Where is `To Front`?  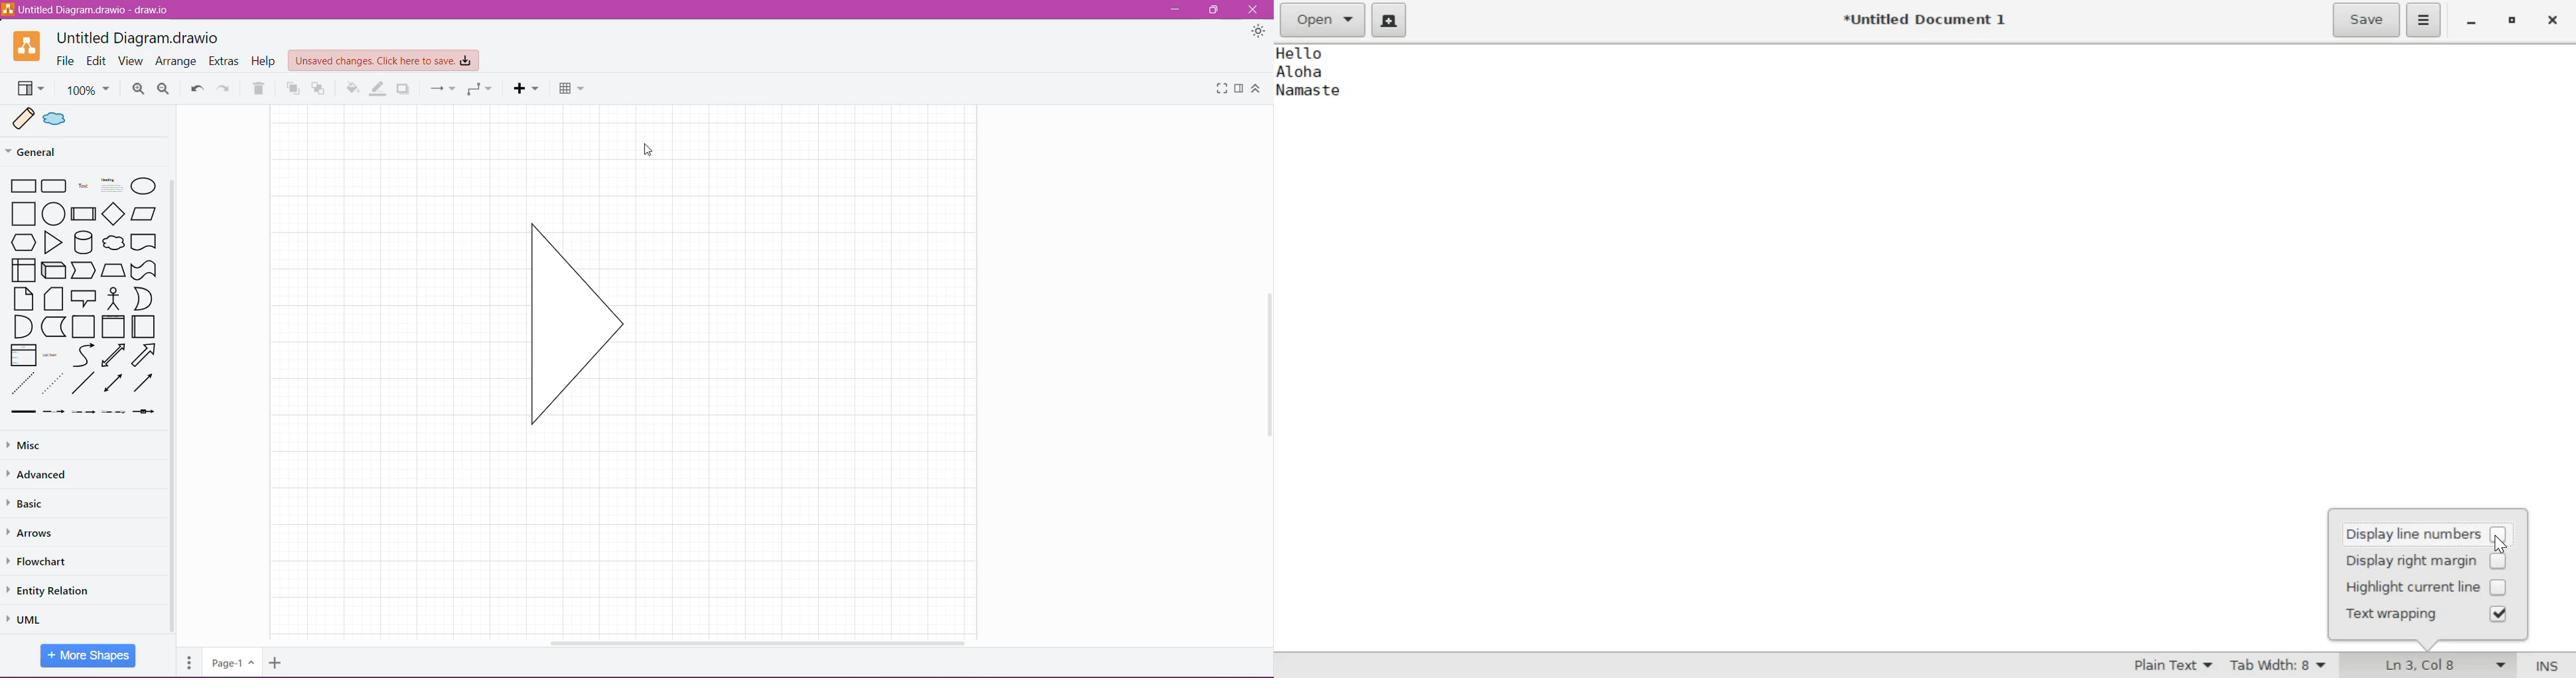 To Front is located at coordinates (291, 89).